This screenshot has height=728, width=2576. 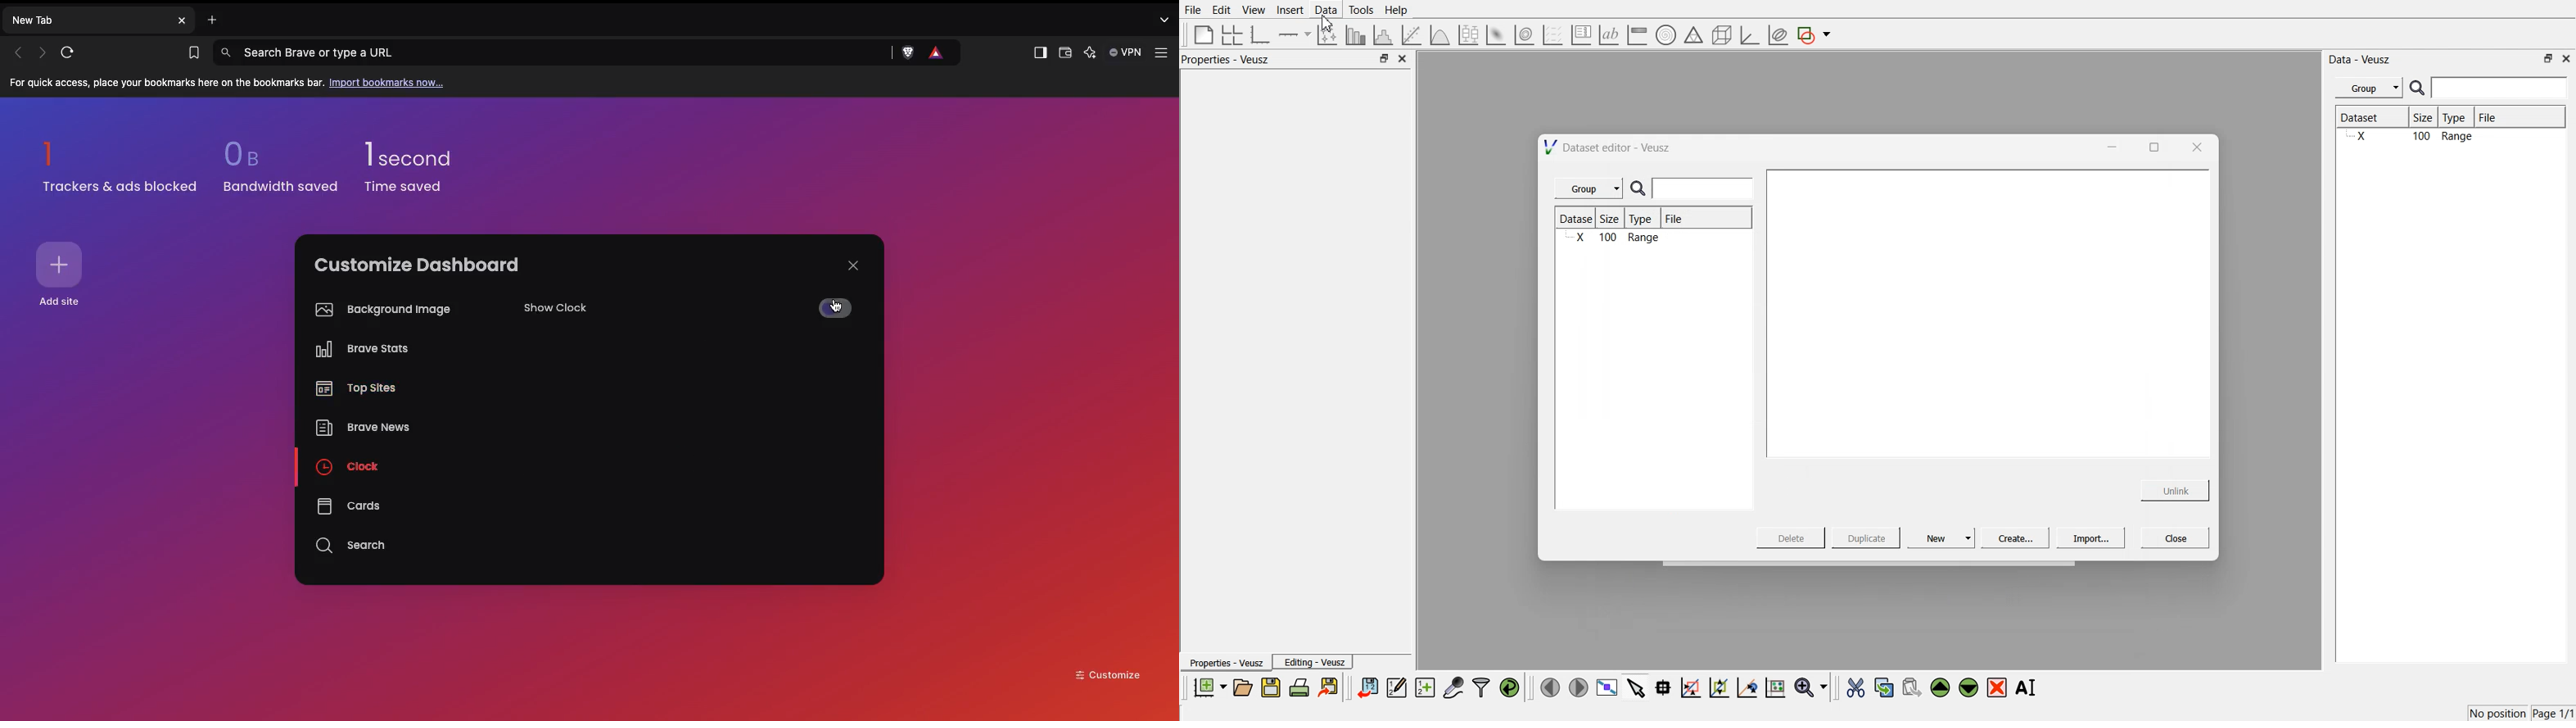 What do you see at coordinates (1614, 219) in the screenshot?
I see `Size` at bounding box center [1614, 219].